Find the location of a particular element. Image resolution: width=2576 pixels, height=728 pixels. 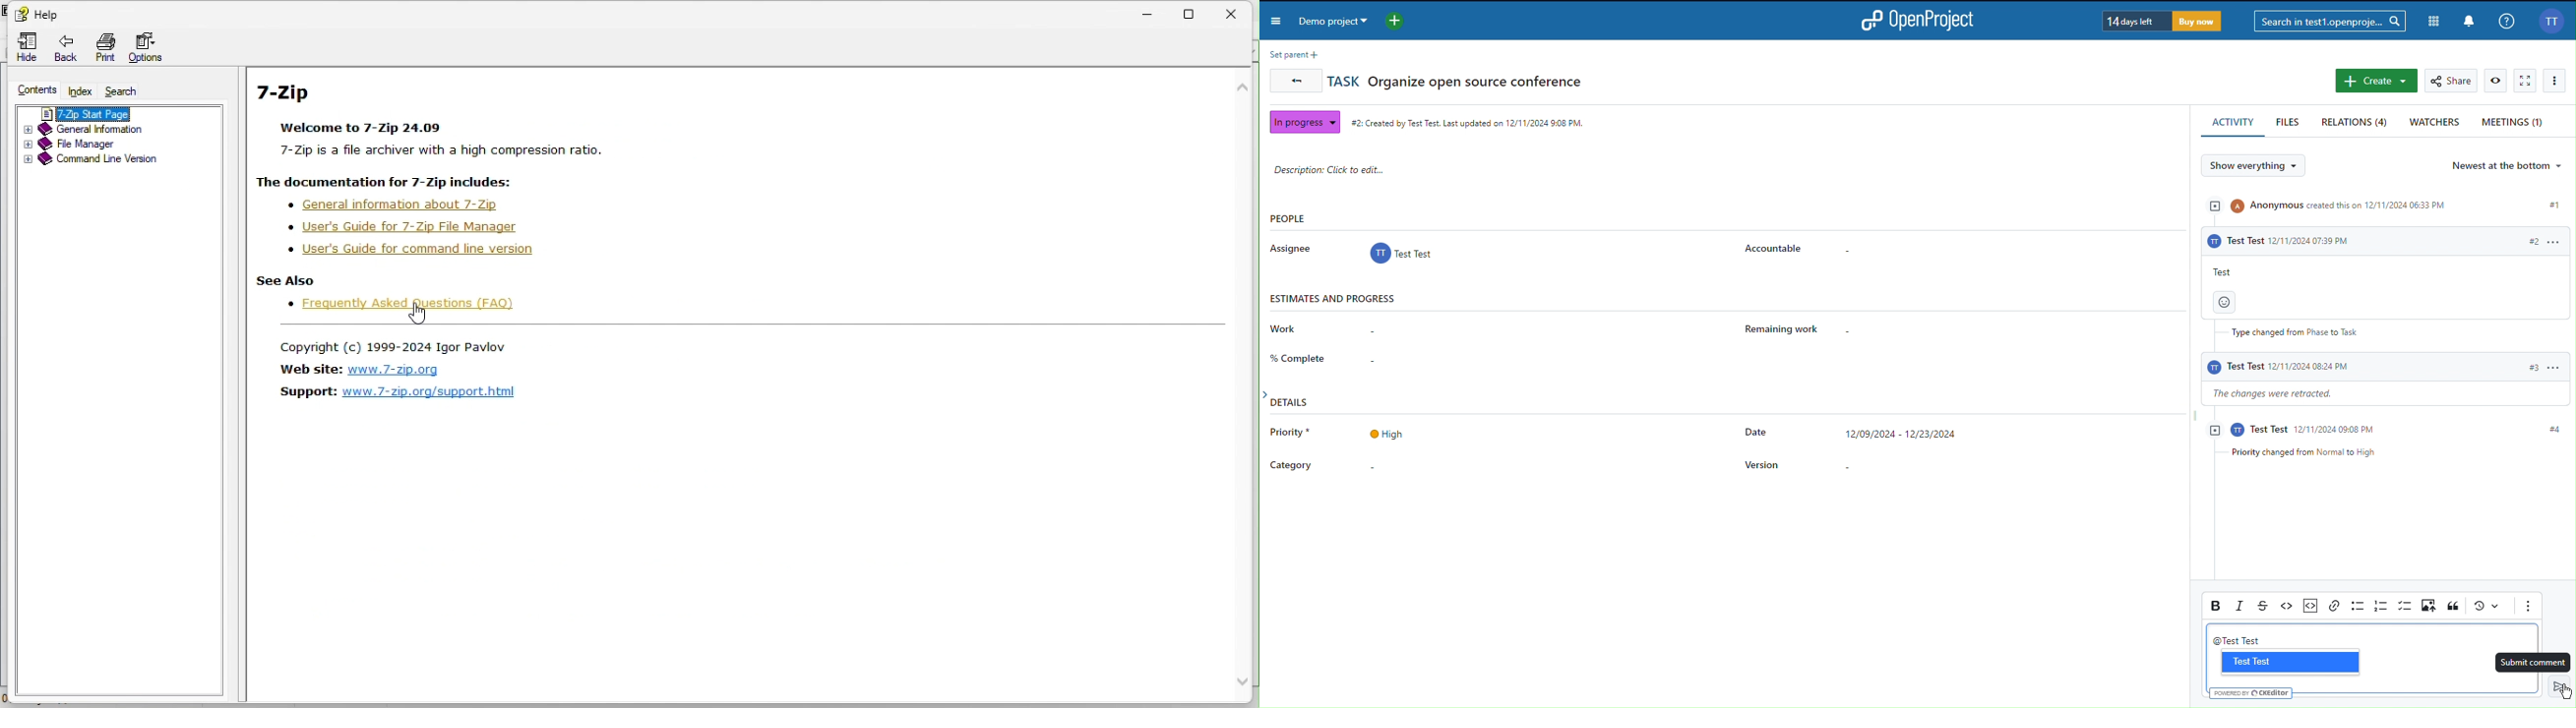

Description is located at coordinates (1344, 170).